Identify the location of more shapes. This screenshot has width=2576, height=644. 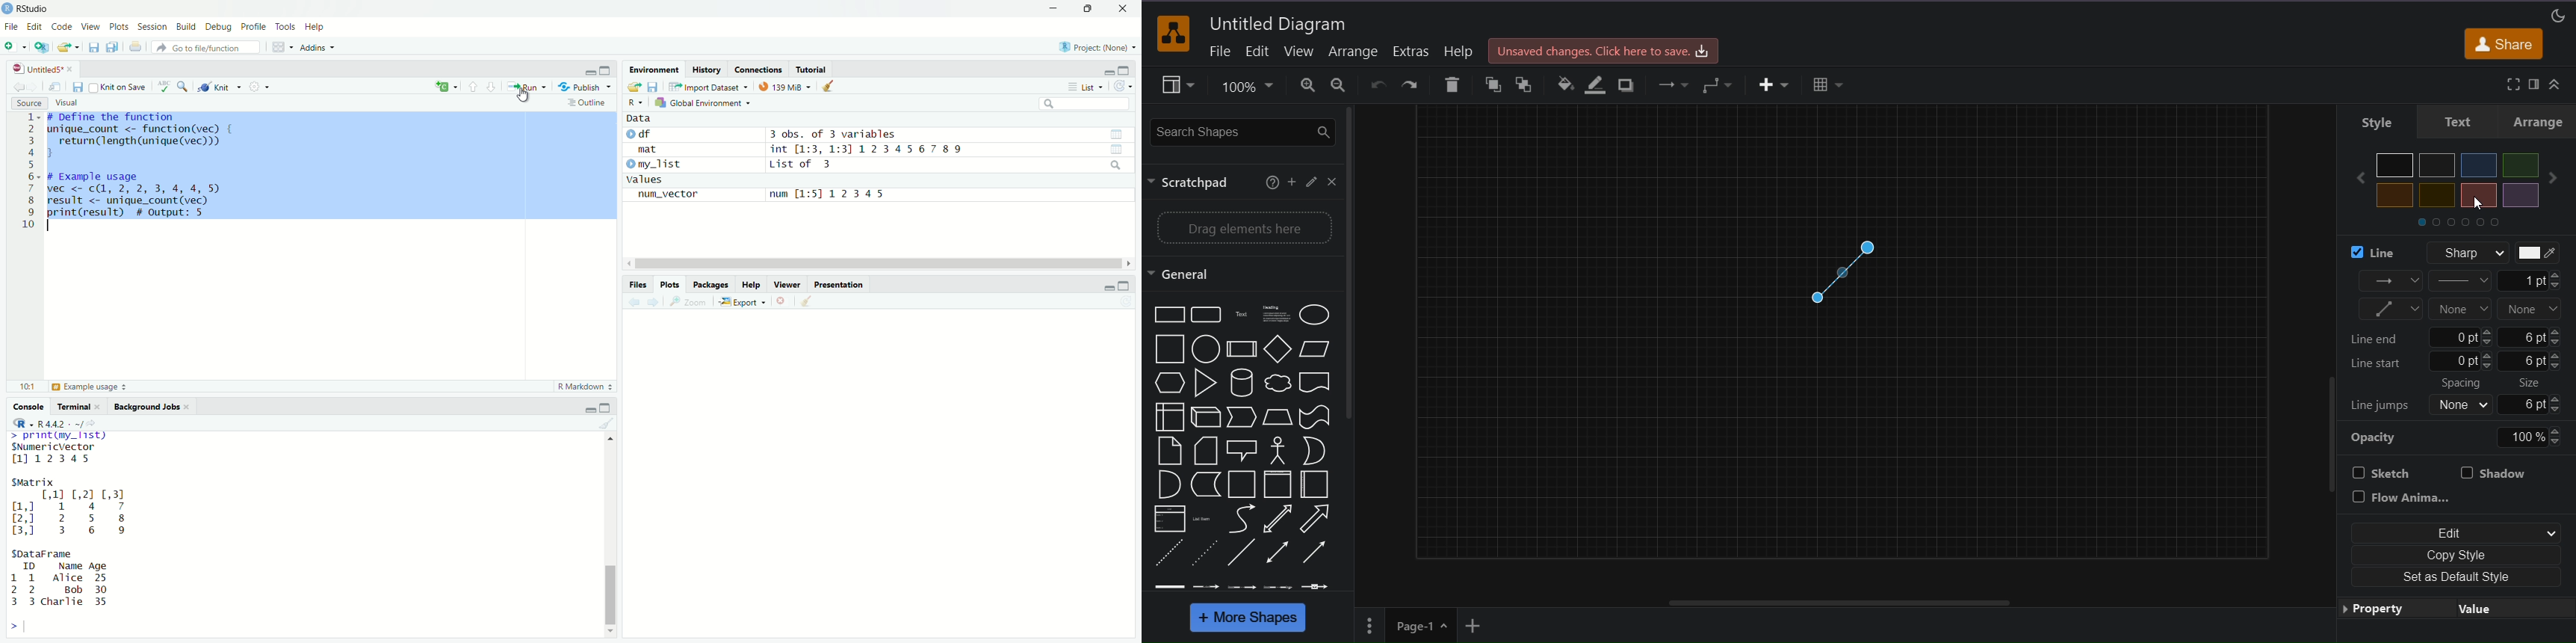
(1247, 618).